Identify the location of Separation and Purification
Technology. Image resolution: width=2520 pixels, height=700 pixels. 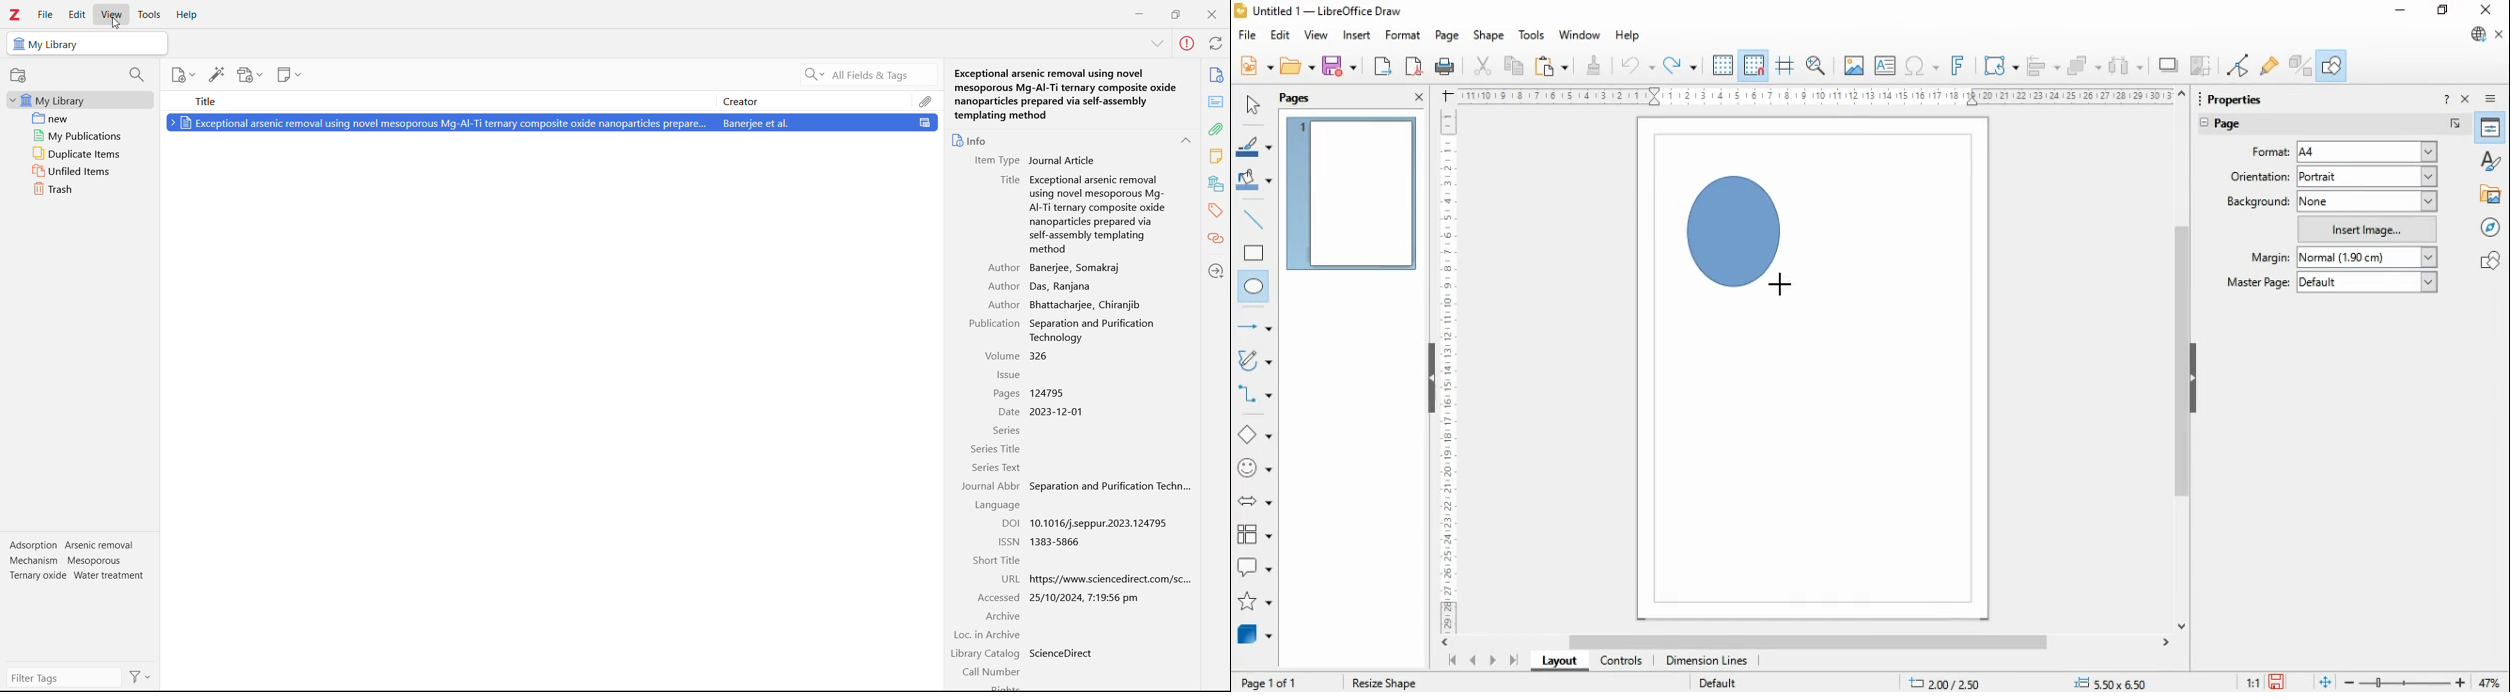
(1094, 331).